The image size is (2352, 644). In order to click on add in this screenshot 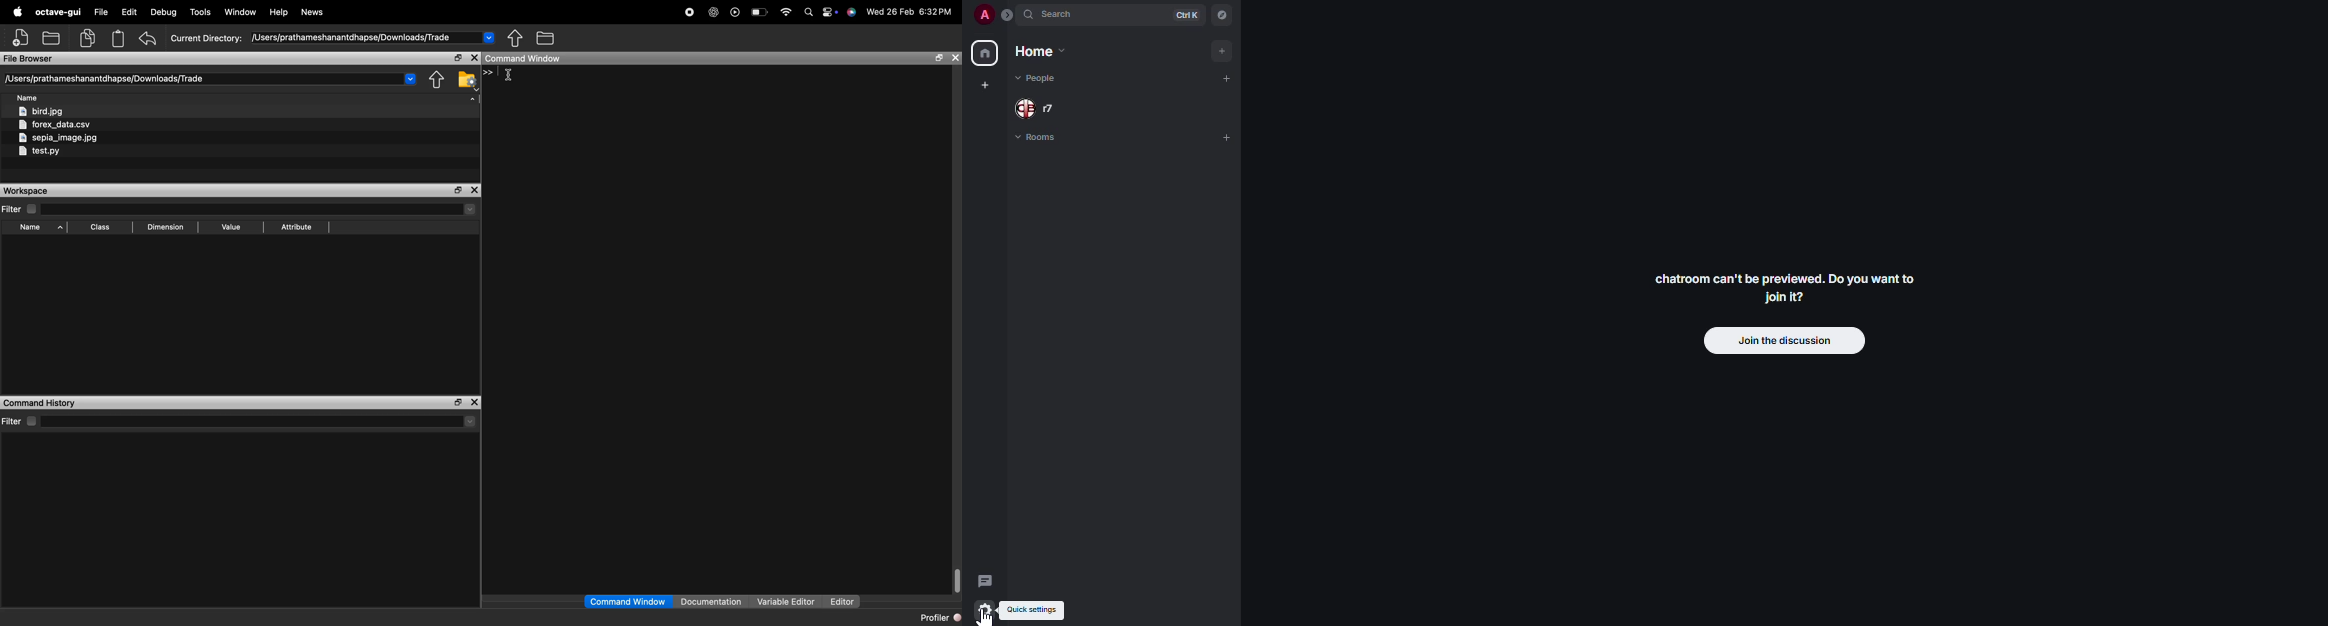, I will do `click(1221, 51)`.